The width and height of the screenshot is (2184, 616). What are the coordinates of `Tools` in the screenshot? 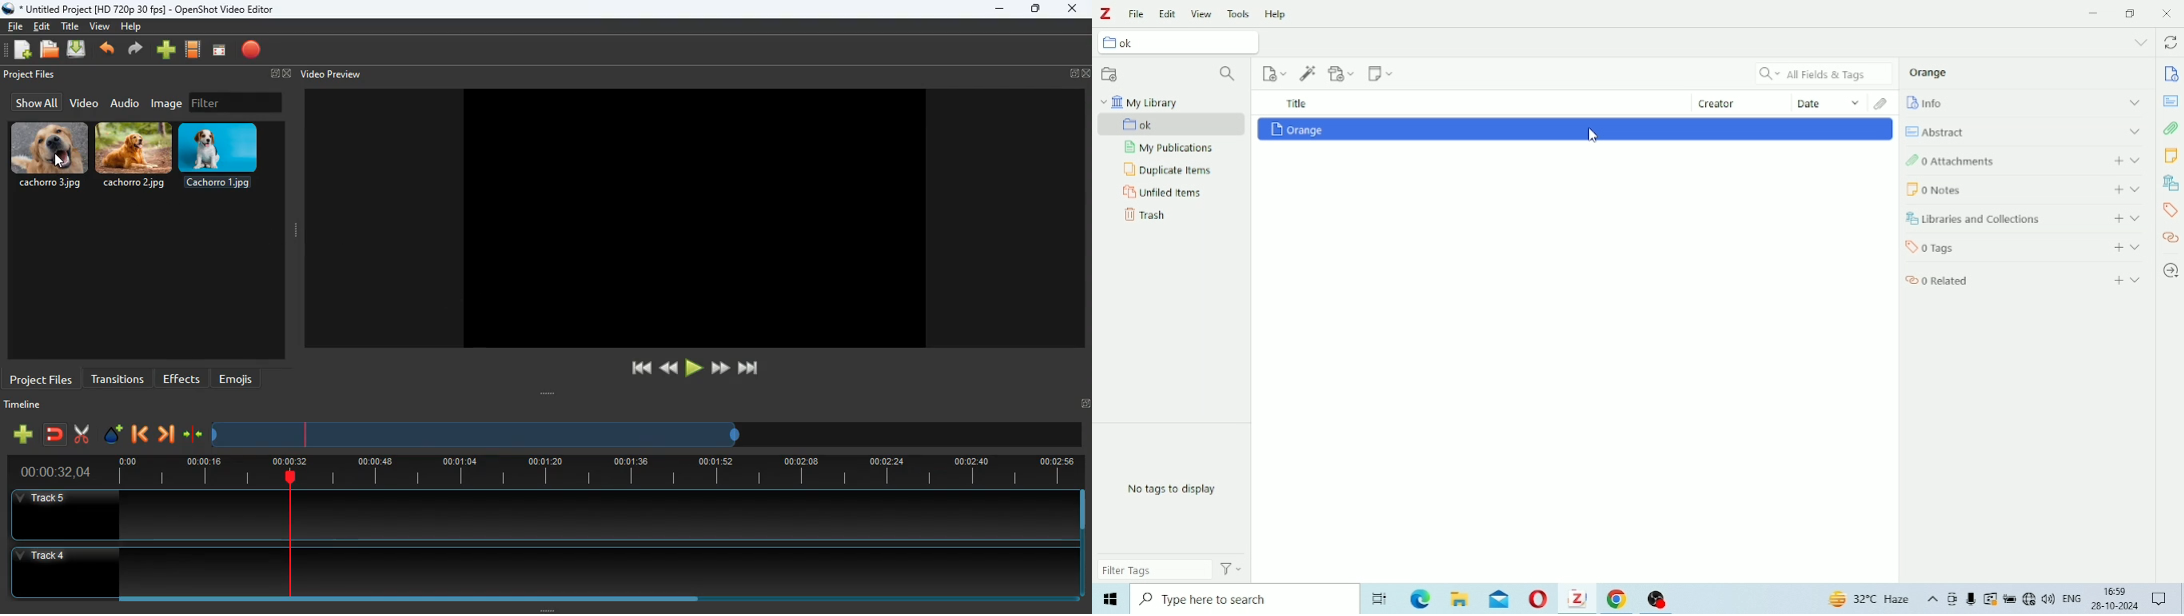 It's located at (1239, 13).